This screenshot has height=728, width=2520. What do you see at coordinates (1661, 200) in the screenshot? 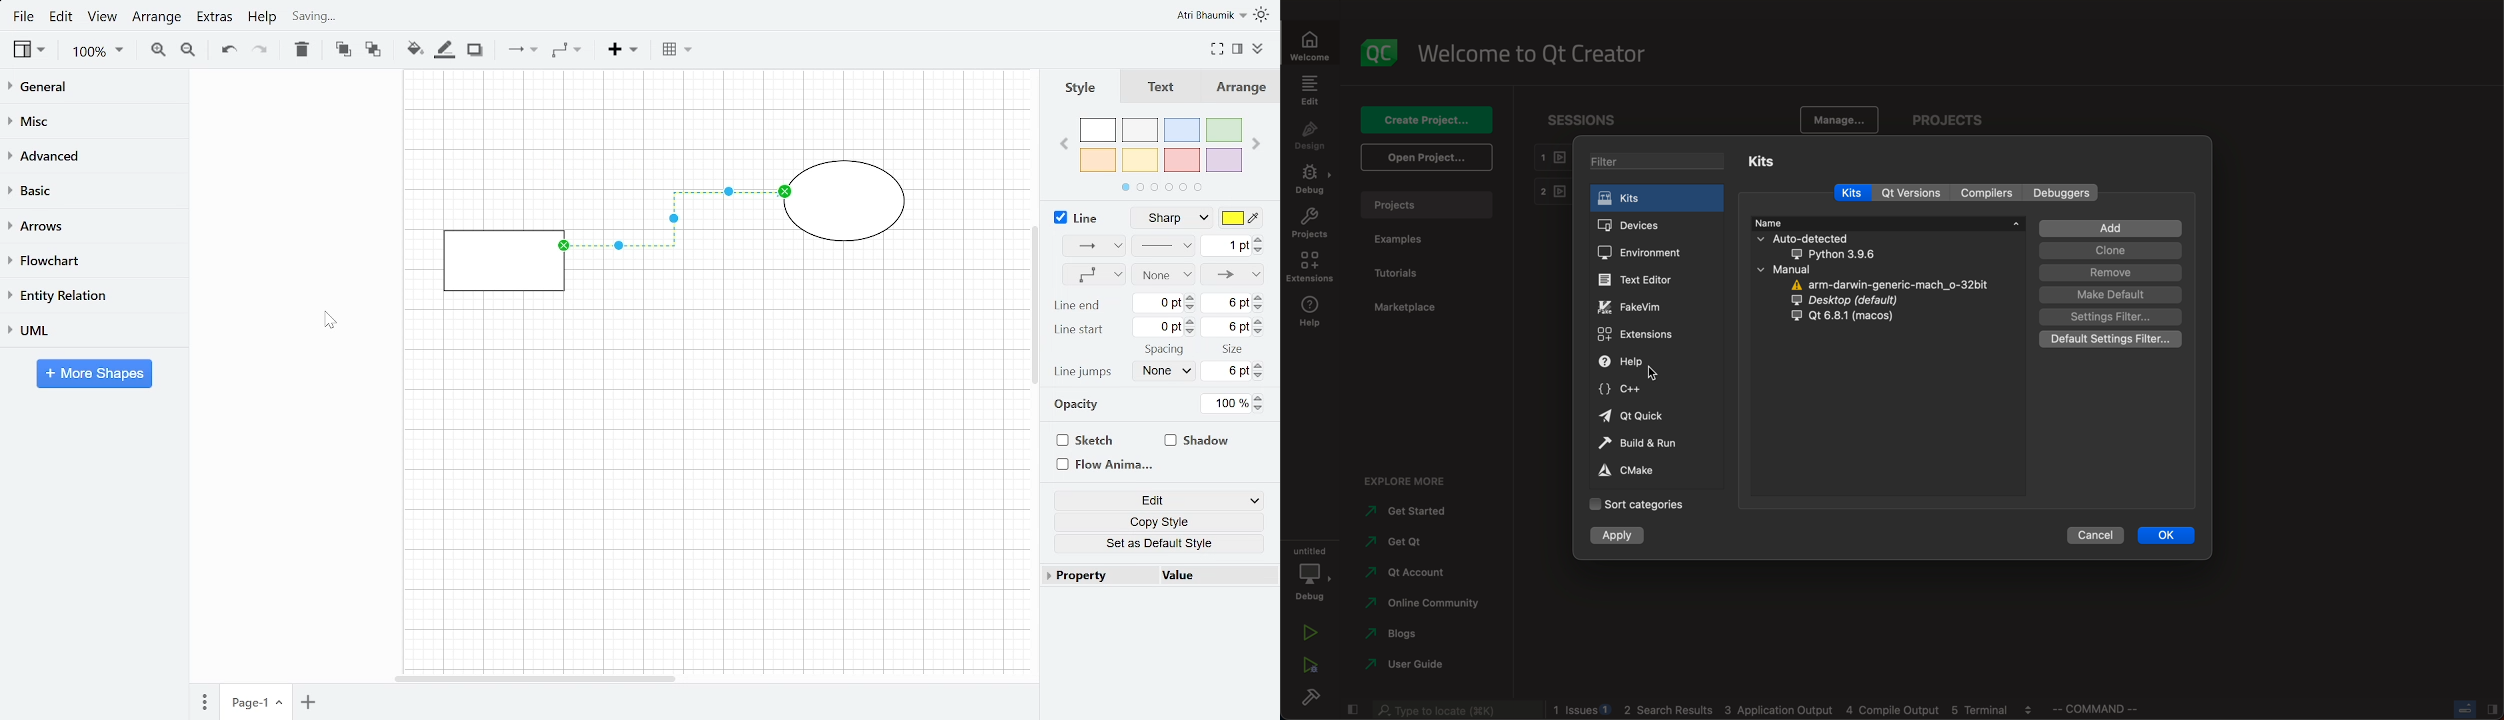
I see `kits` at bounding box center [1661, 200].